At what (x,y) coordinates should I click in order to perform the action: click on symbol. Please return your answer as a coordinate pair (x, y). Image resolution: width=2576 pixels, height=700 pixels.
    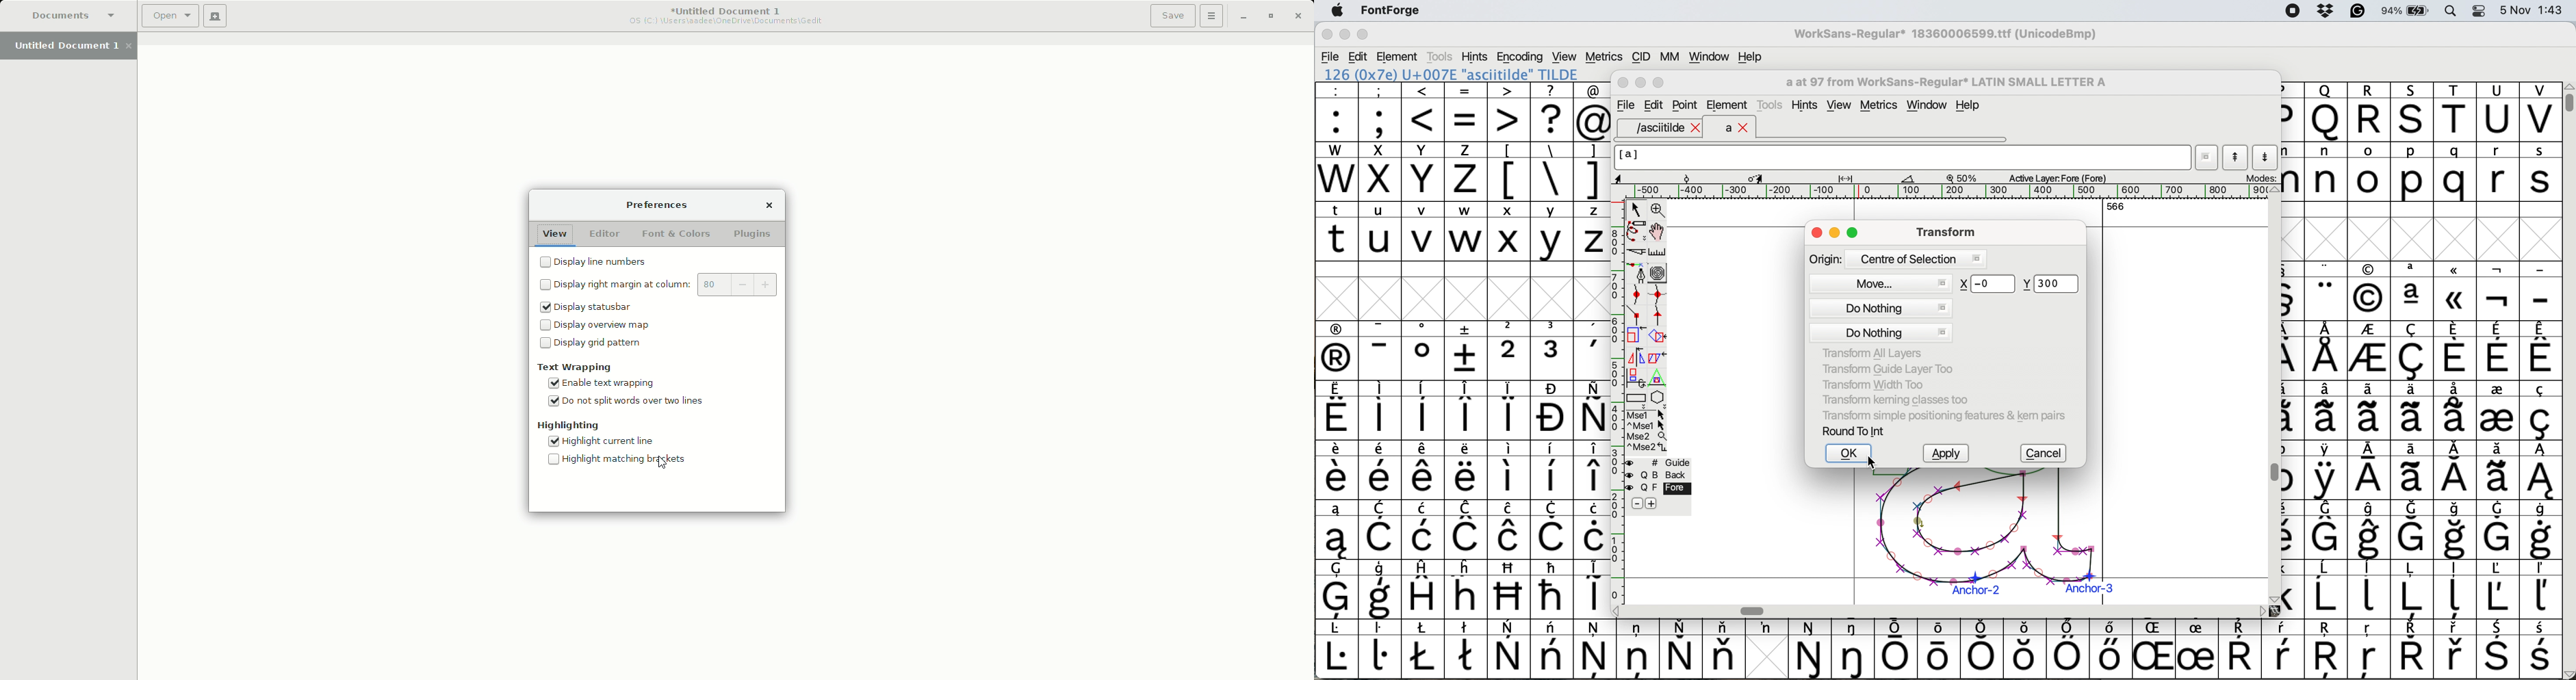
    Looking at the image, I should click on (2371, 411).